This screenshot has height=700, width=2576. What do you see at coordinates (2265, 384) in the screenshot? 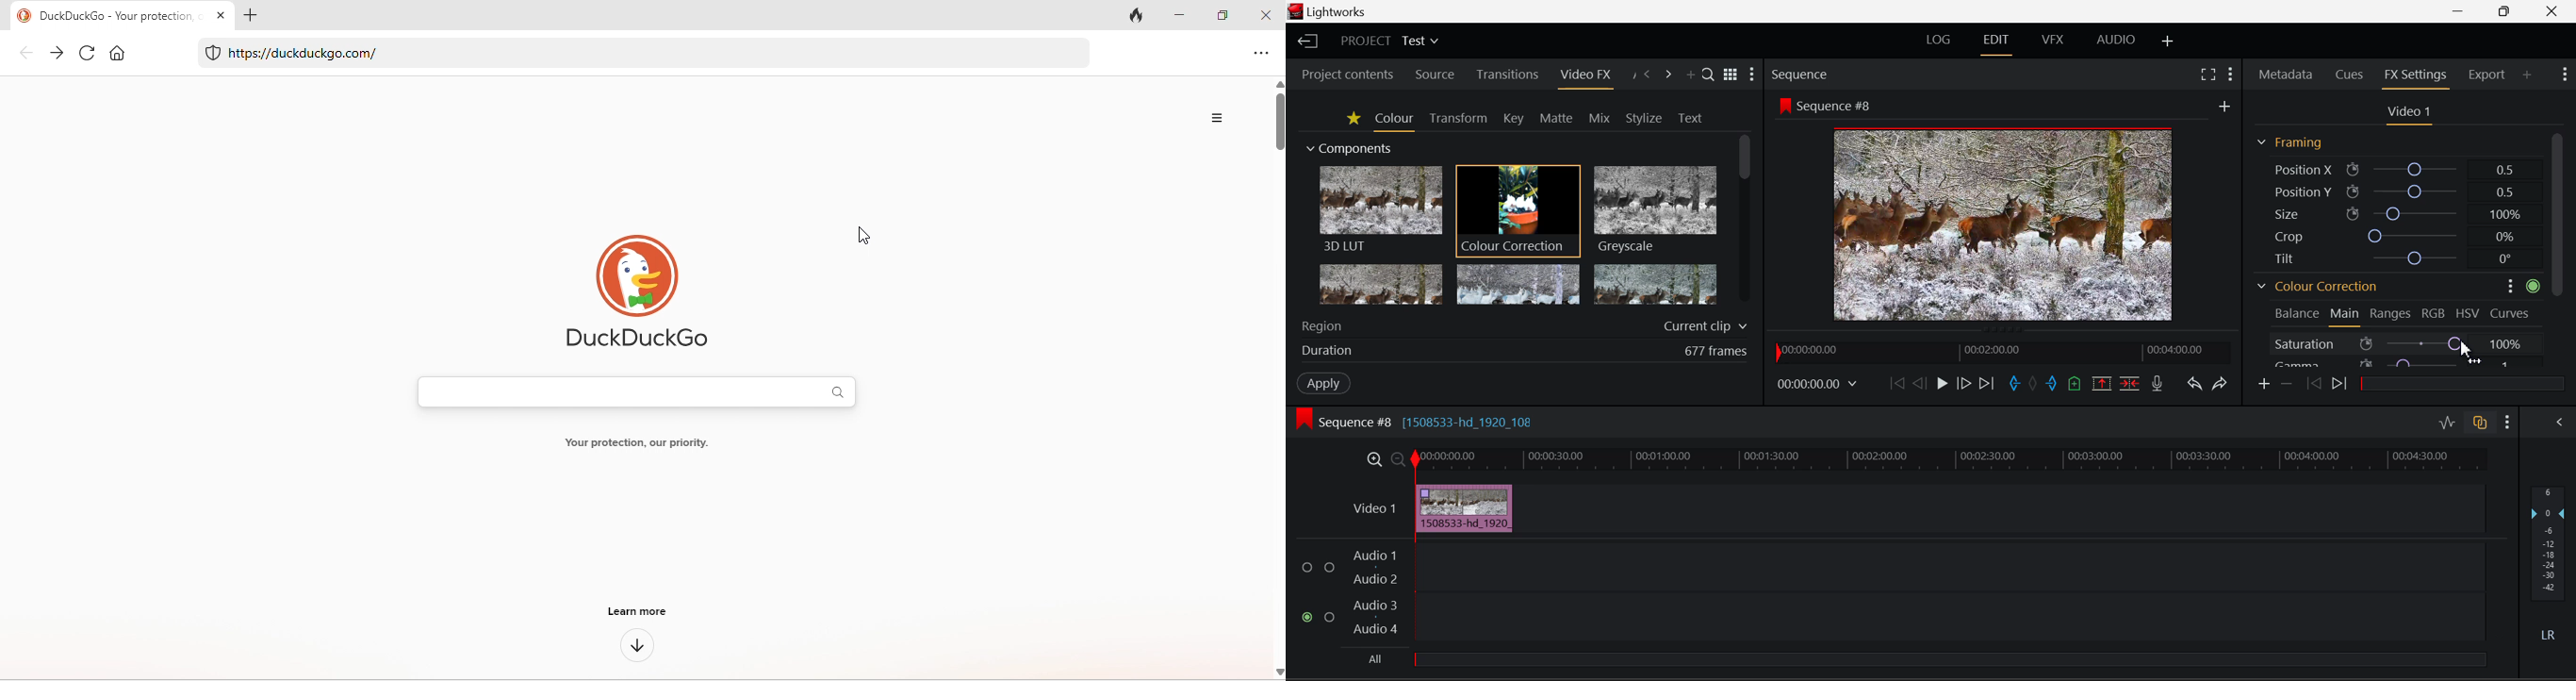
I see `Add keyframe` at bounding box center [2265, 384].